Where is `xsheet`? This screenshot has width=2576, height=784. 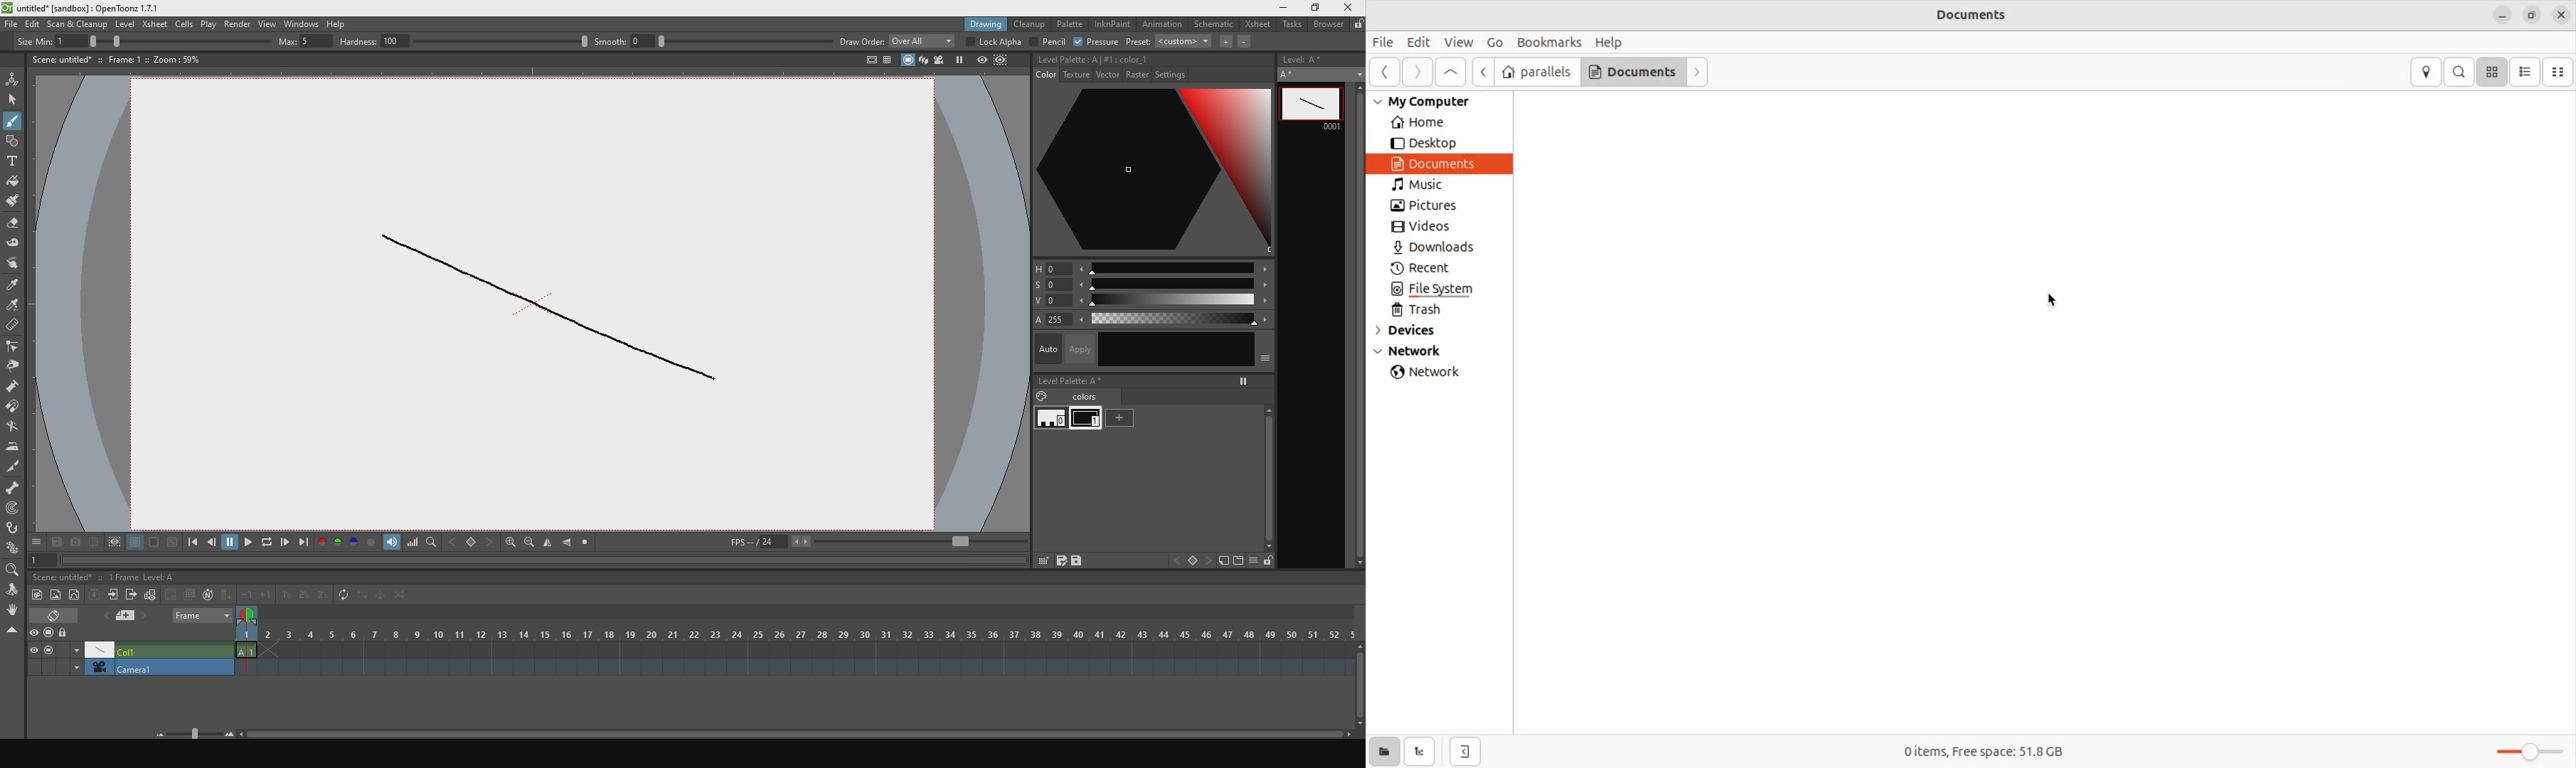 xsheet is located at coordinates (154, 23).